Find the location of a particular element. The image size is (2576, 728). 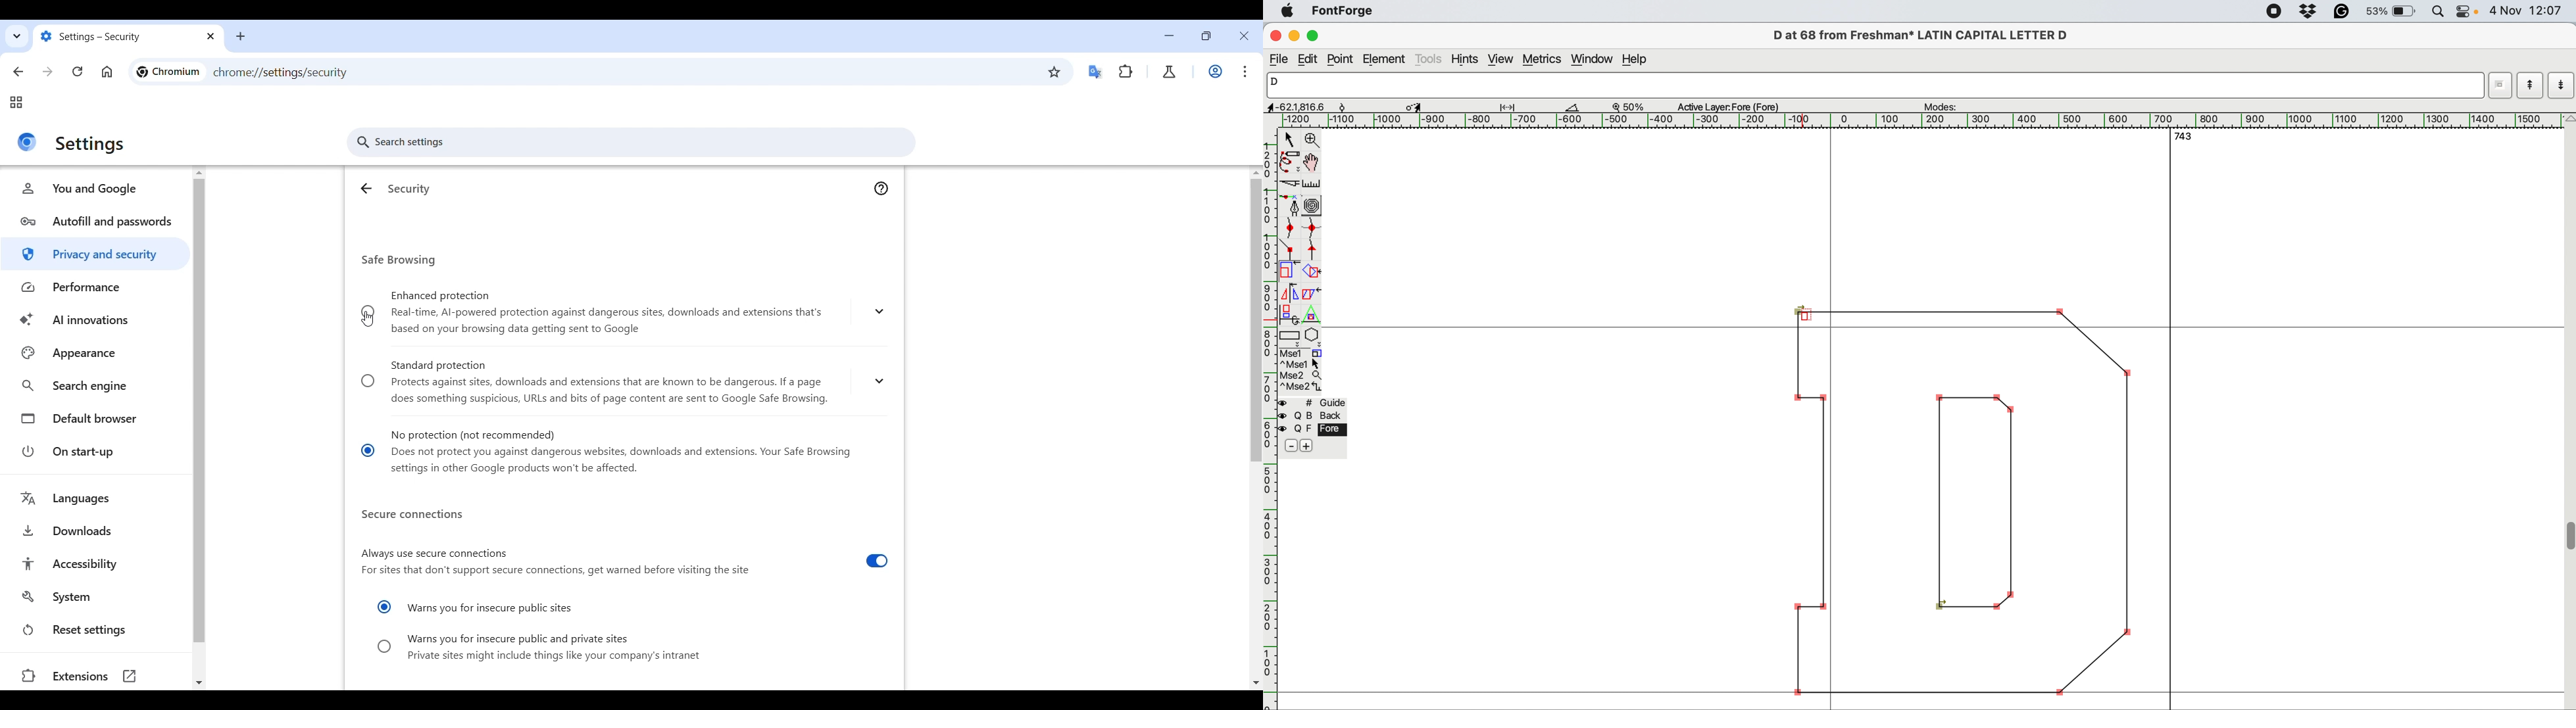

Always use secure connections For sites that don't support secure connections, get warned before visiting the site is located at coordinates (632, 562).